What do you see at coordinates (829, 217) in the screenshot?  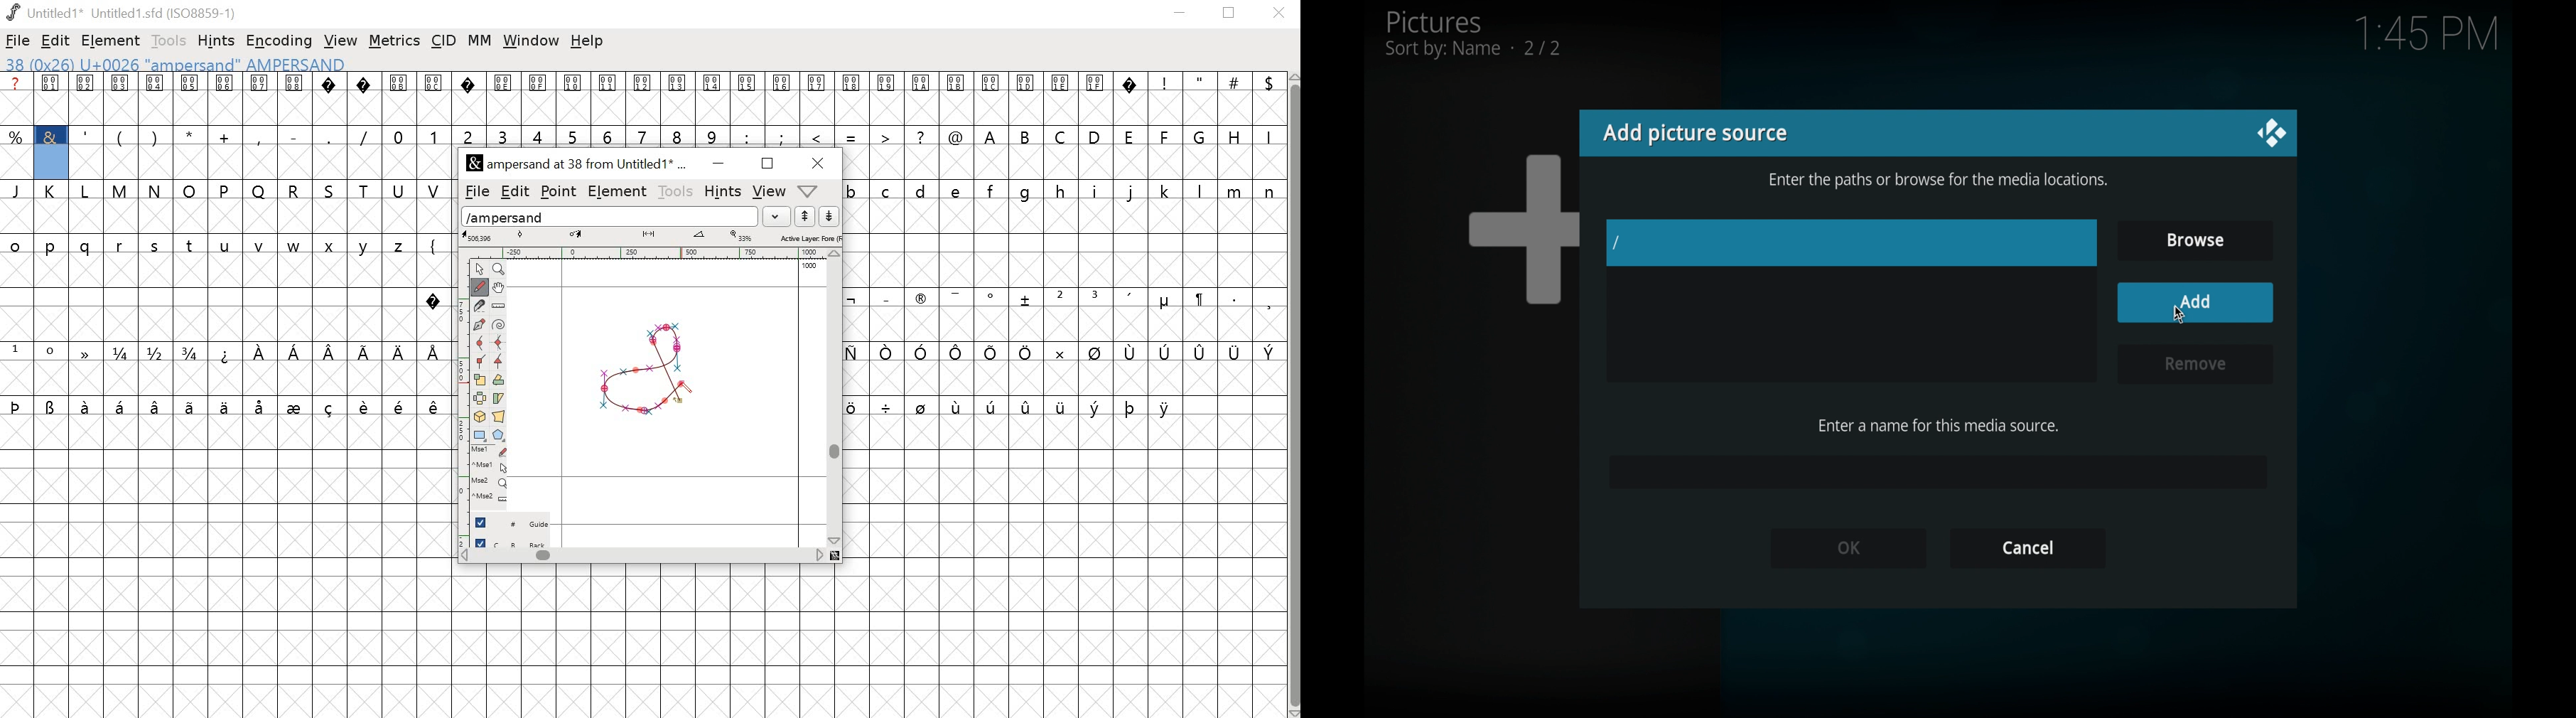 I see `next word in the word list` at bounding box center [829, 217].